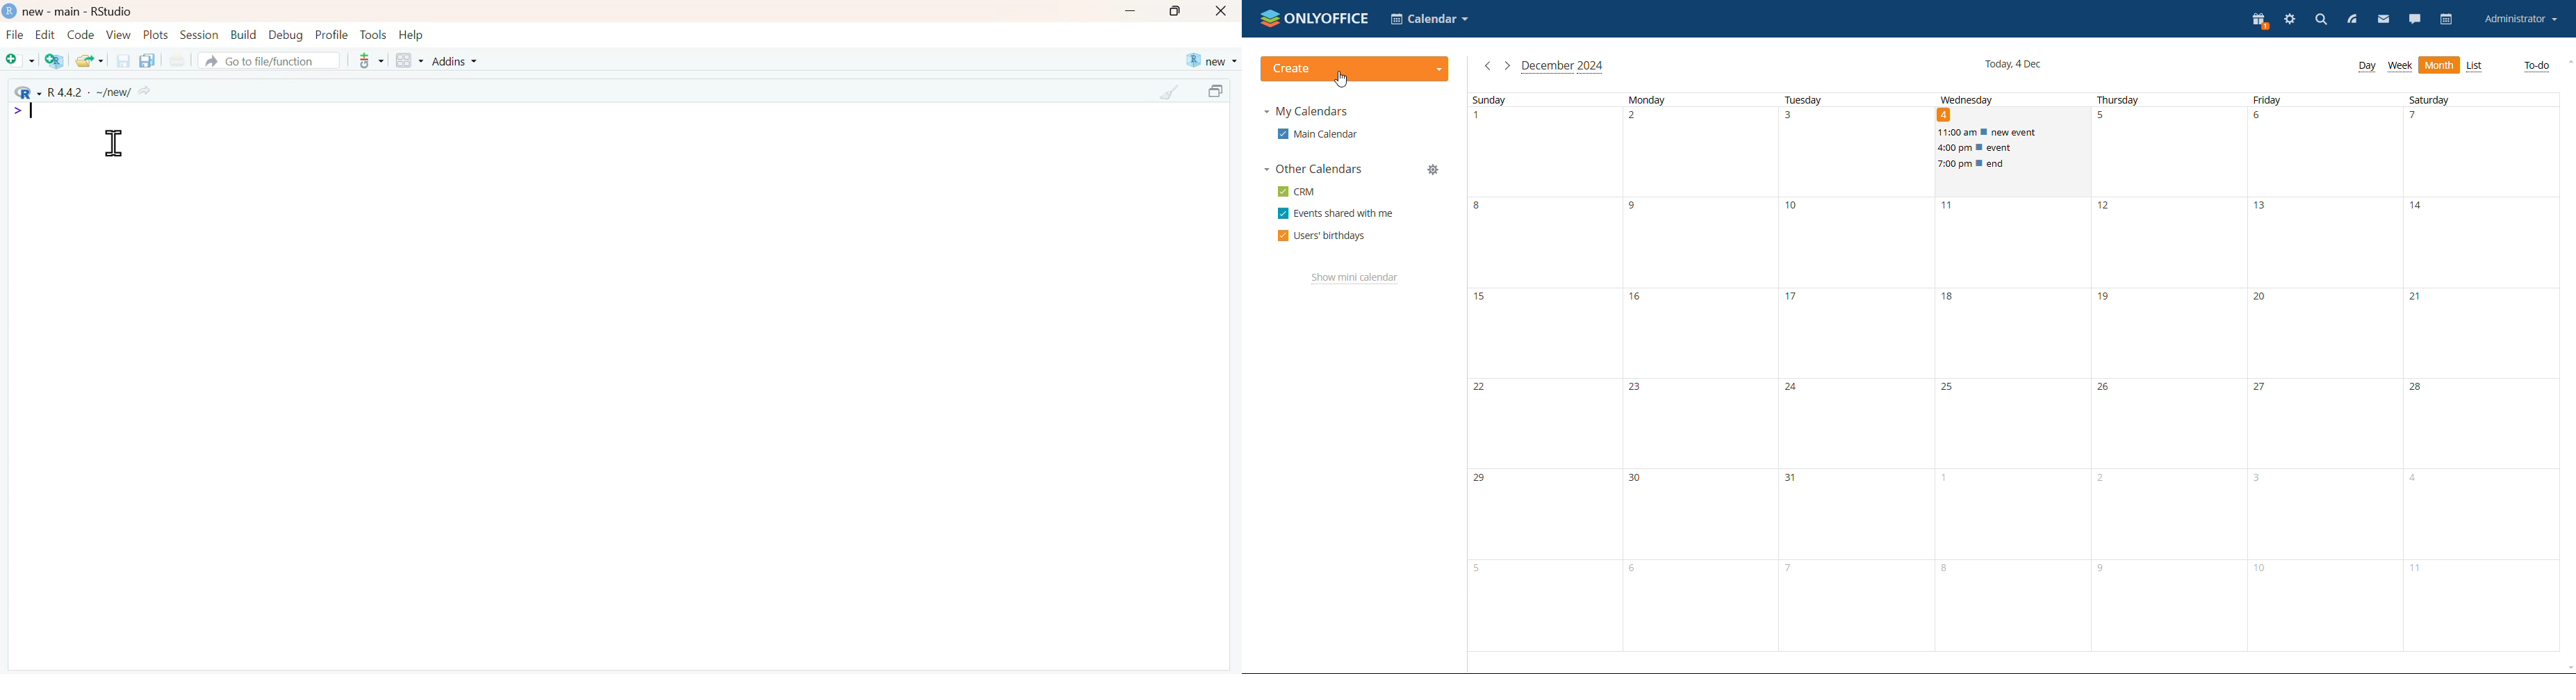 The width and height of the screenshot is (2576, 700). Describe the element at coordinates (2399, 67) in the screenshot. I see `week` at that location.